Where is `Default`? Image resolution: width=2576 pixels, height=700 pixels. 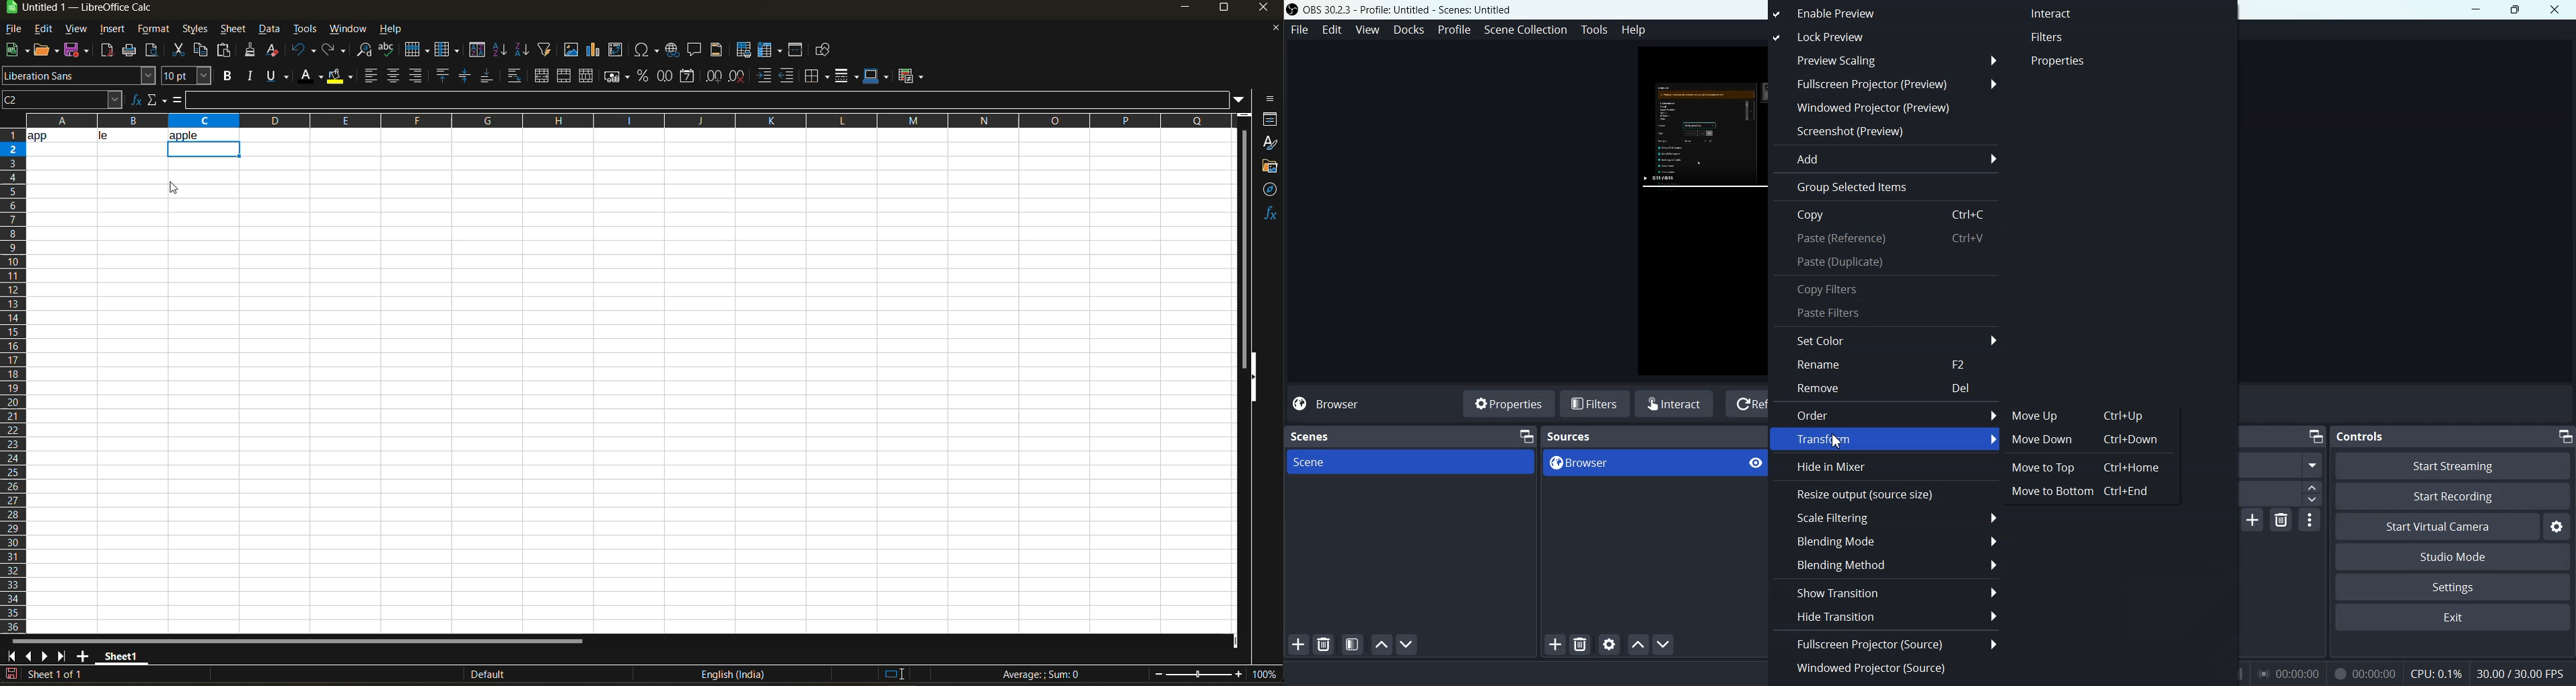 Default is located at coordinates (476, 675).